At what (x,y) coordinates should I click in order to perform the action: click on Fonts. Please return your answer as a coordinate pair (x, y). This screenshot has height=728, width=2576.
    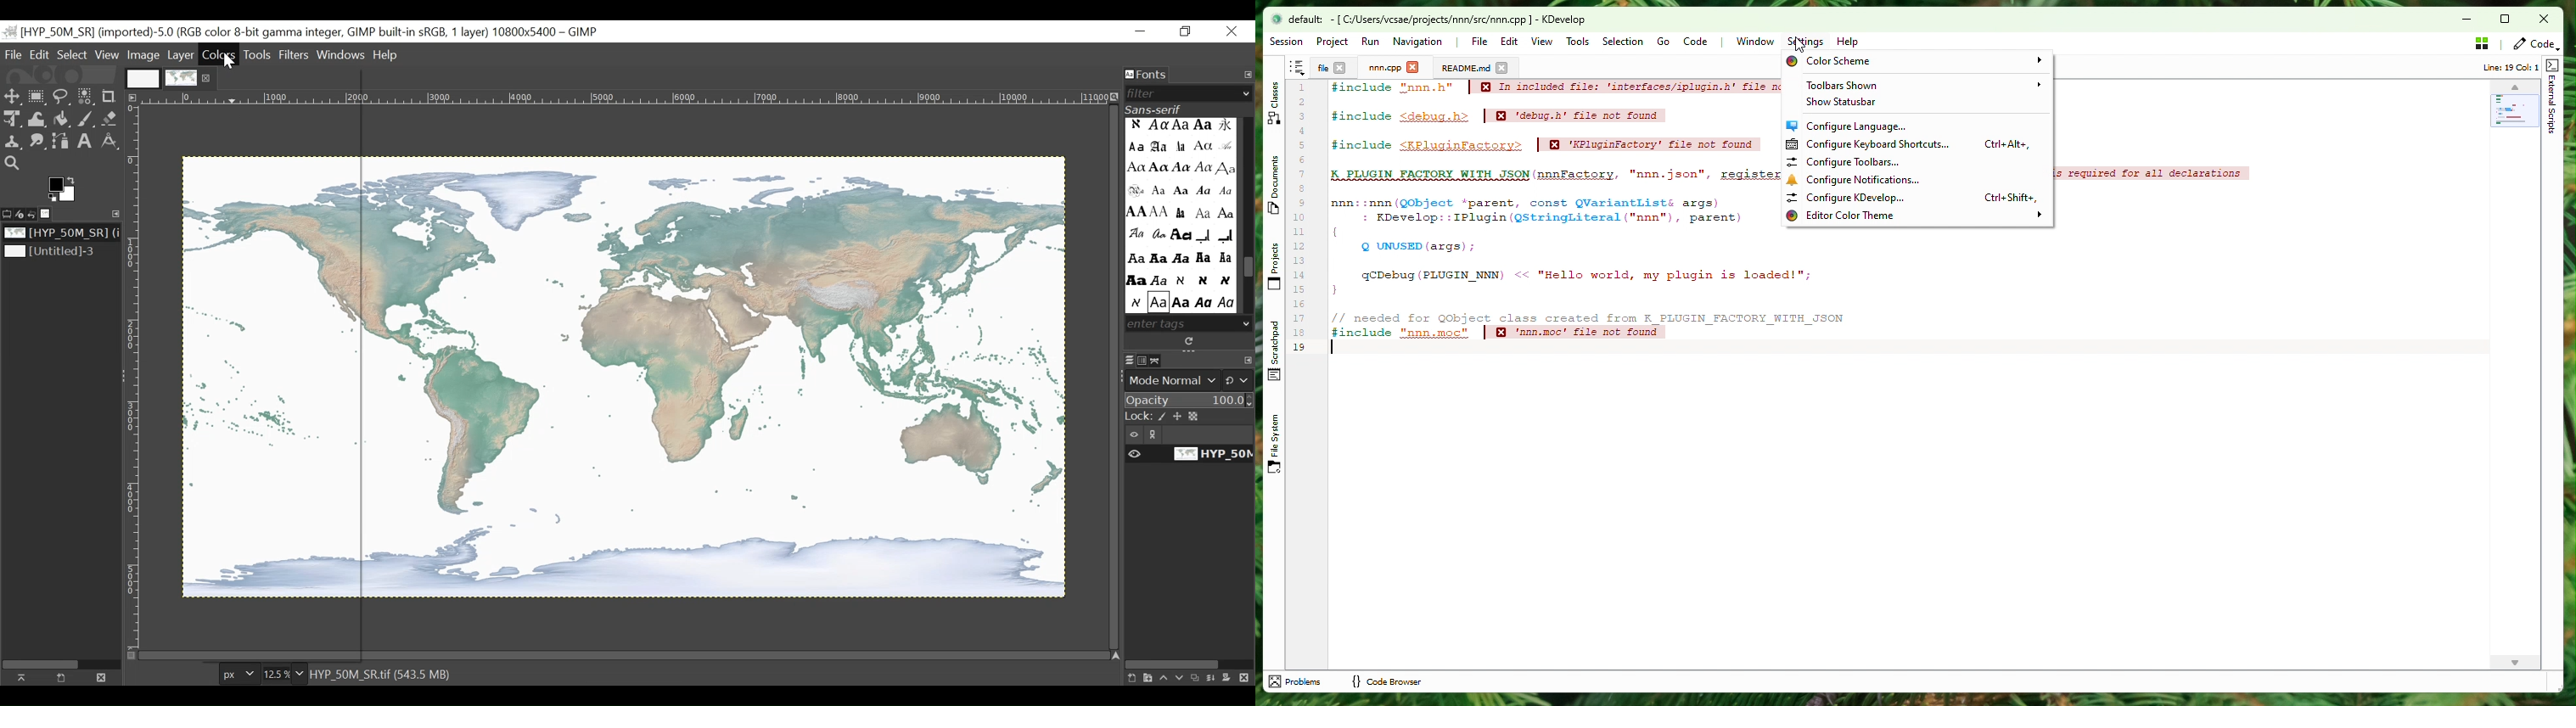
    Looking at the image, I should click on (1148, 75).